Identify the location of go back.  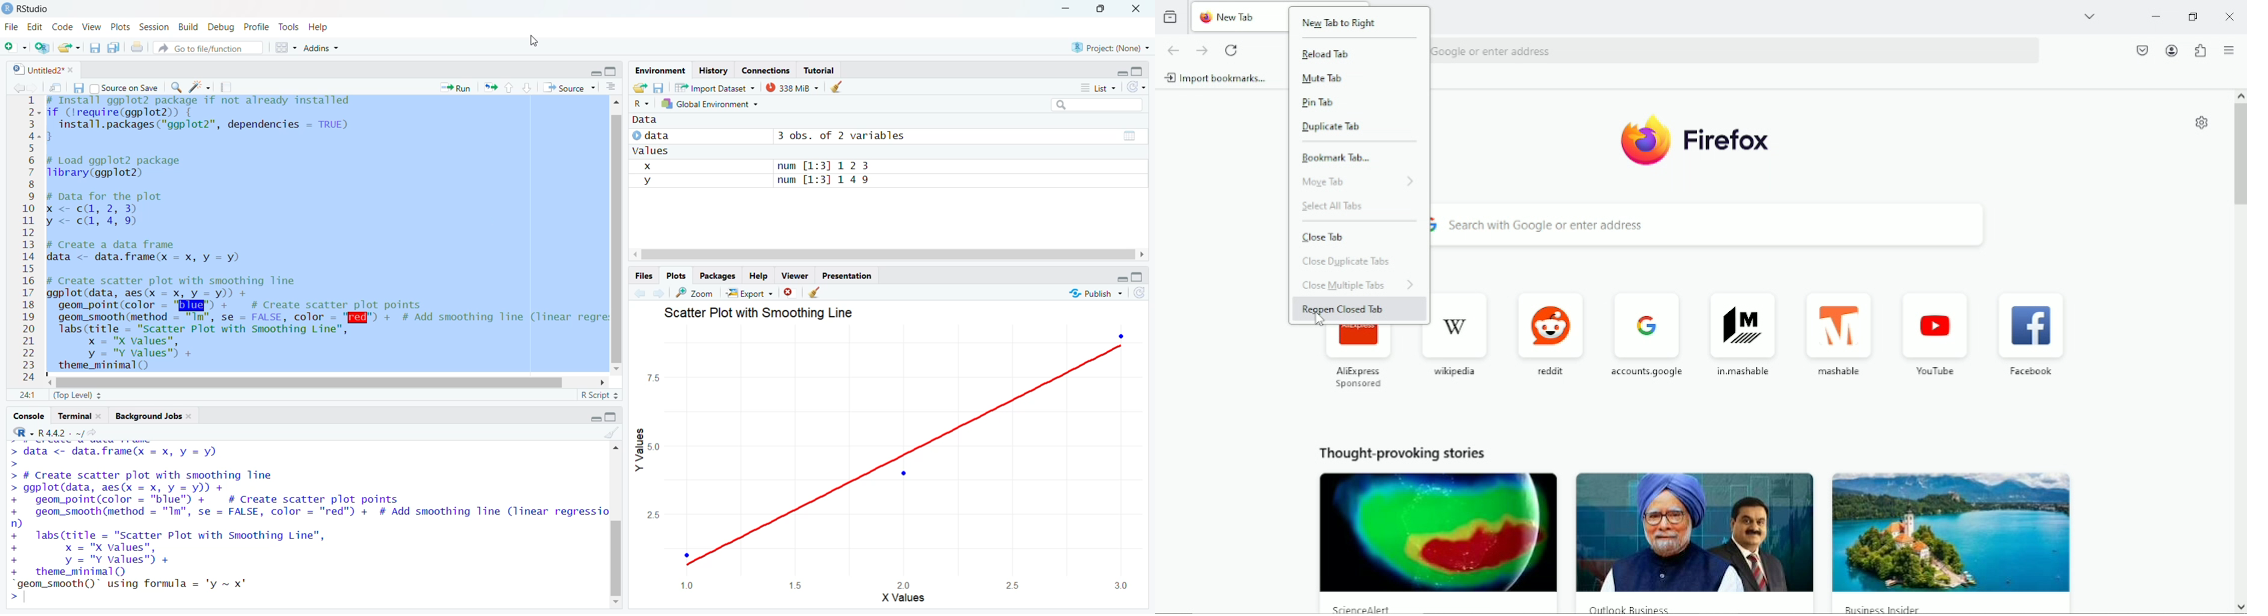
(640, 293).